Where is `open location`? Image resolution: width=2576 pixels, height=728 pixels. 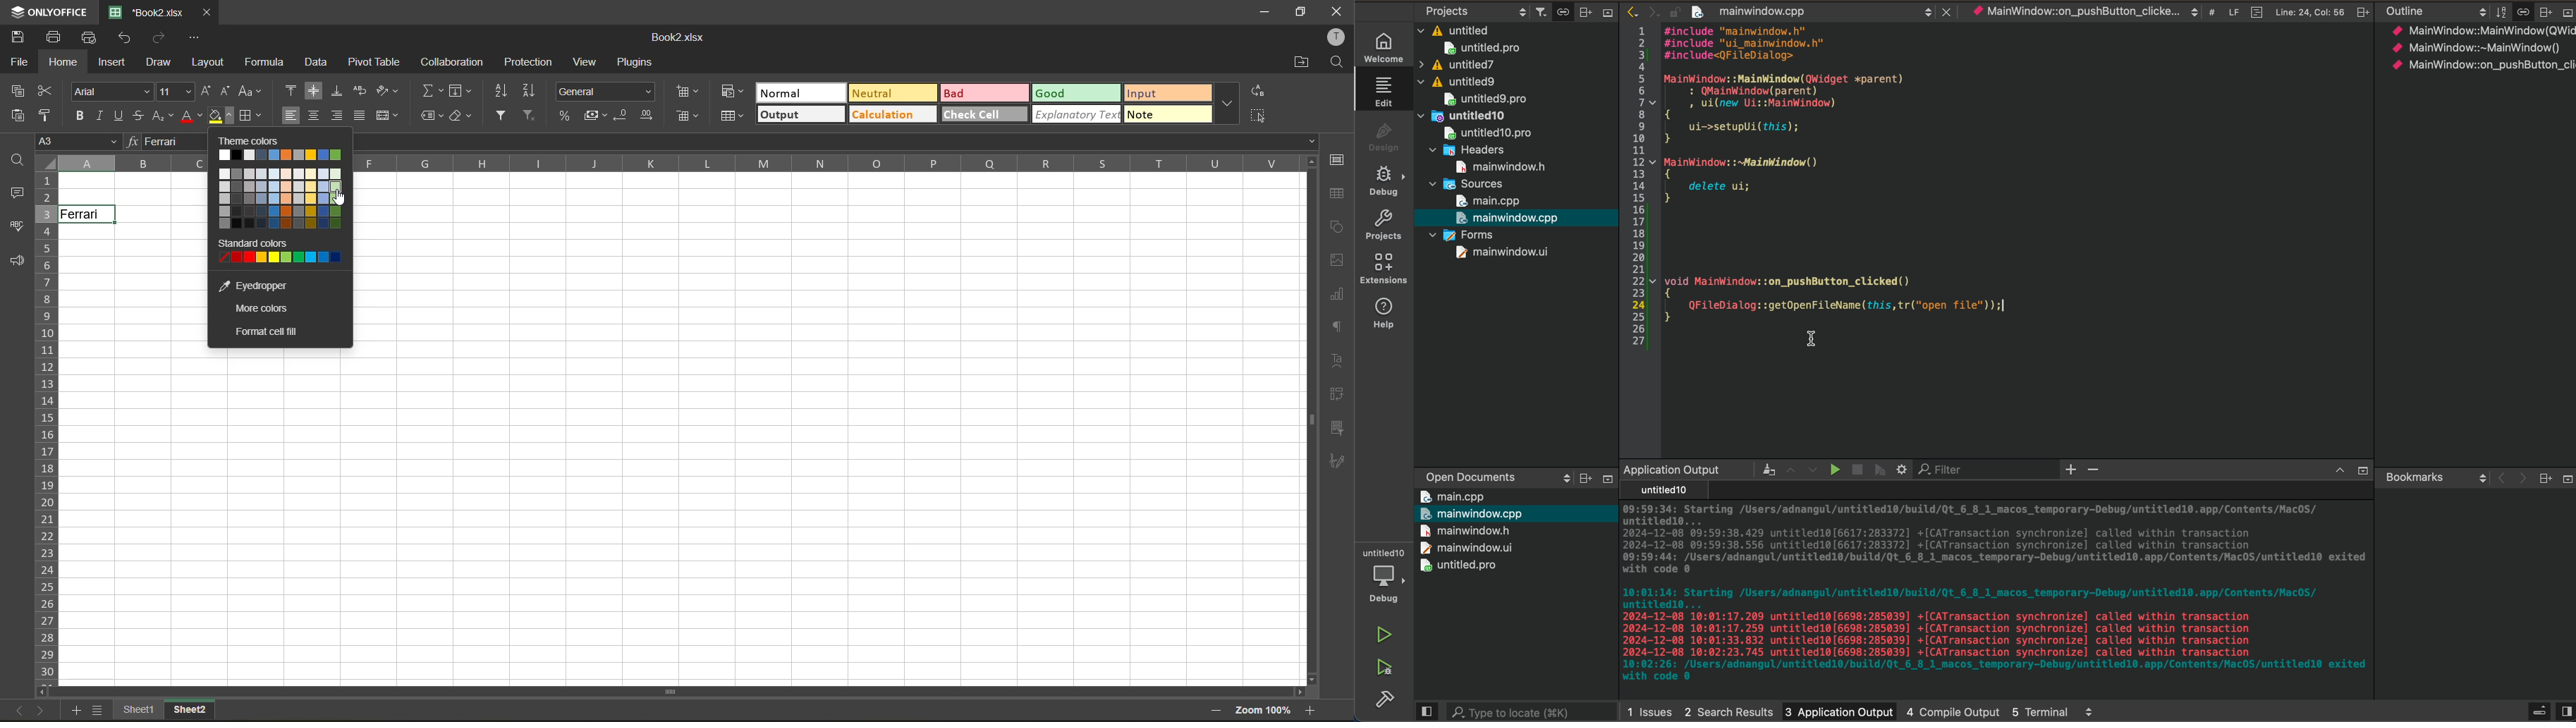
open location is located at coordinates (1301, 63).